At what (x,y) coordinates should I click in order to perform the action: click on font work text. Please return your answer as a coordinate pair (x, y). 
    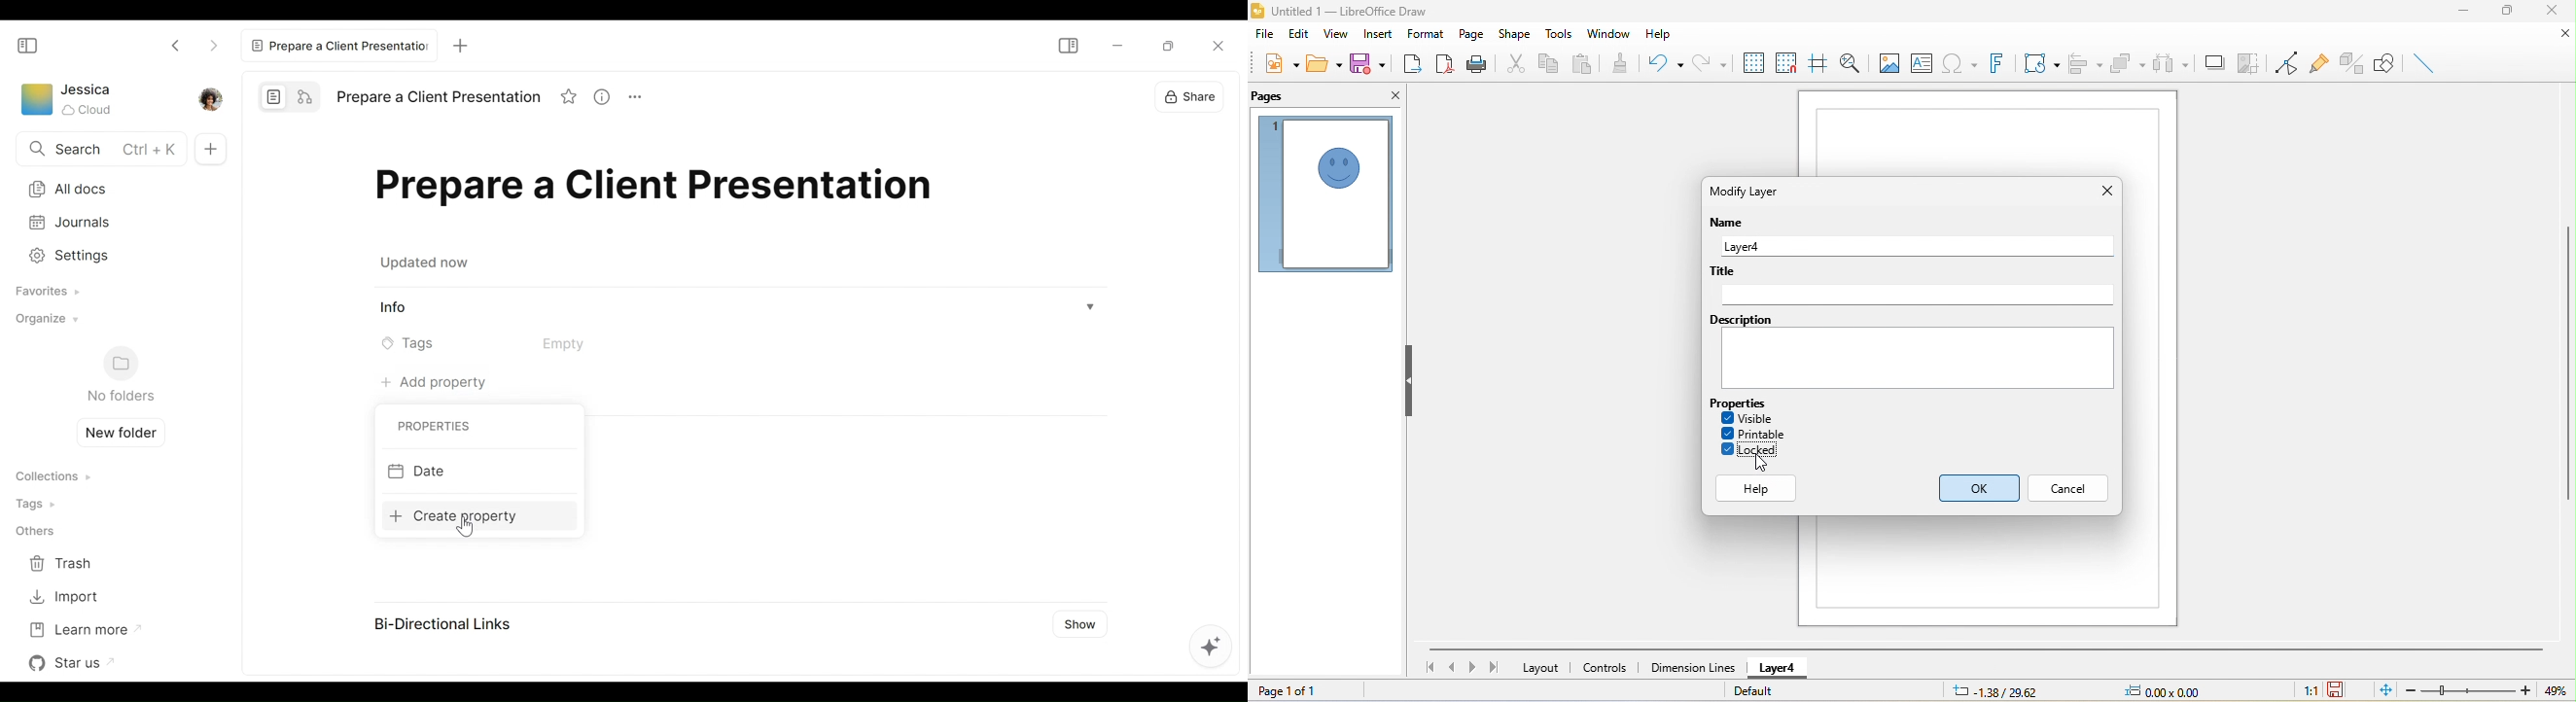
    Looking at the image, I should click on (1998, 61).